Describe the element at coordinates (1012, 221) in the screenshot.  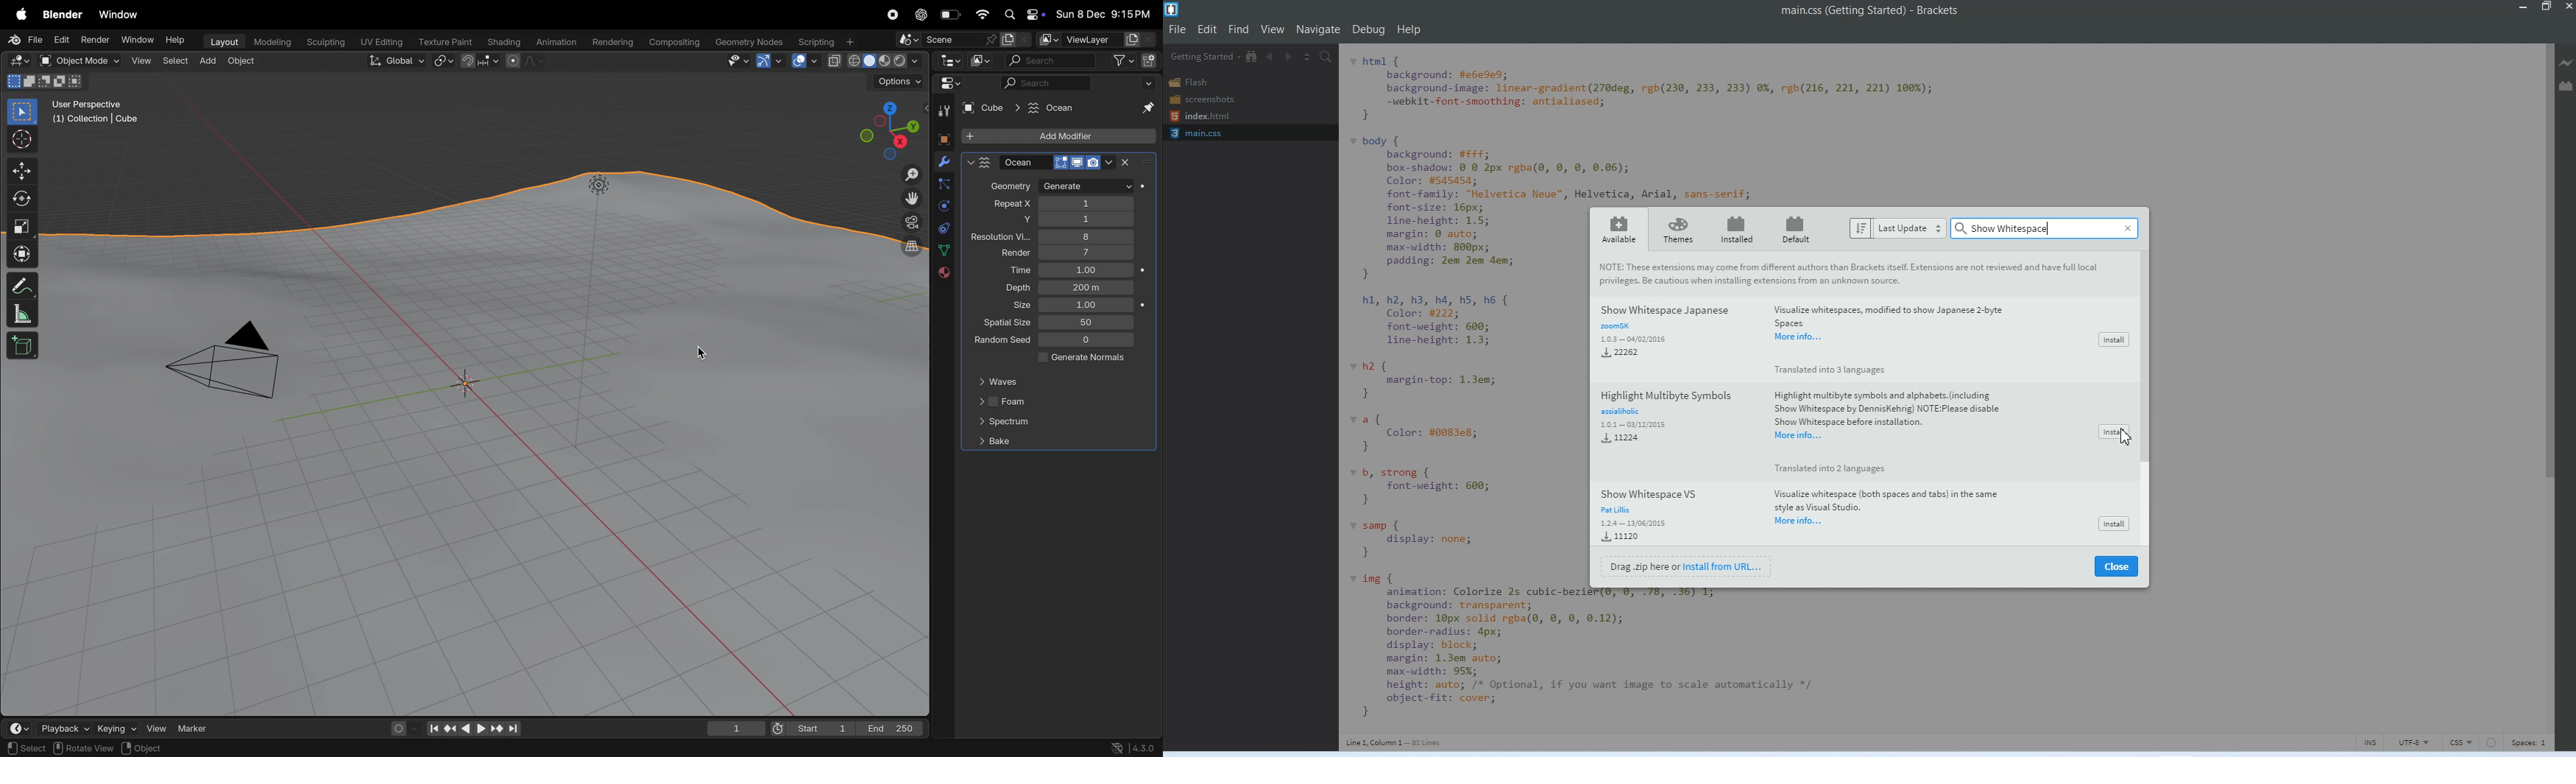
I see `y` at that location.